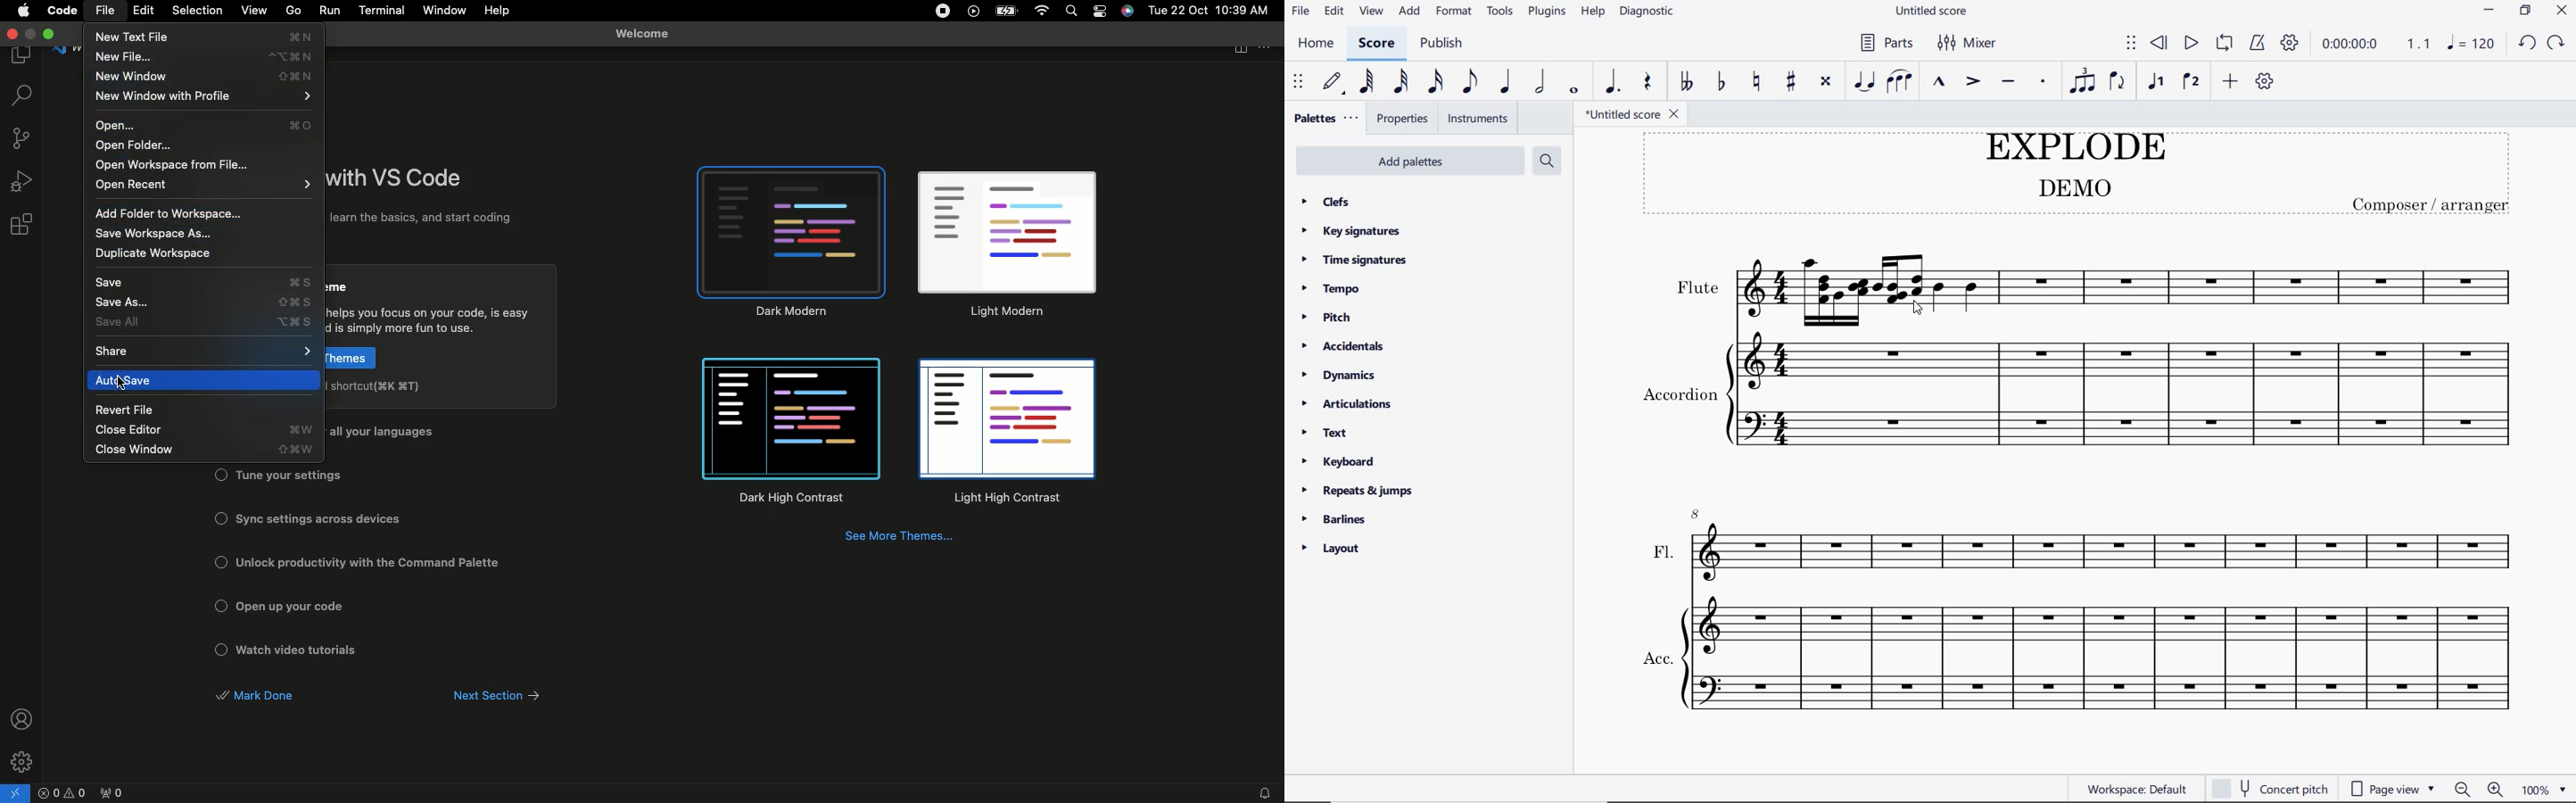  Describe the element at coordinates (2267, 81) in the screenshot. I see `customize toolbar` at that location.